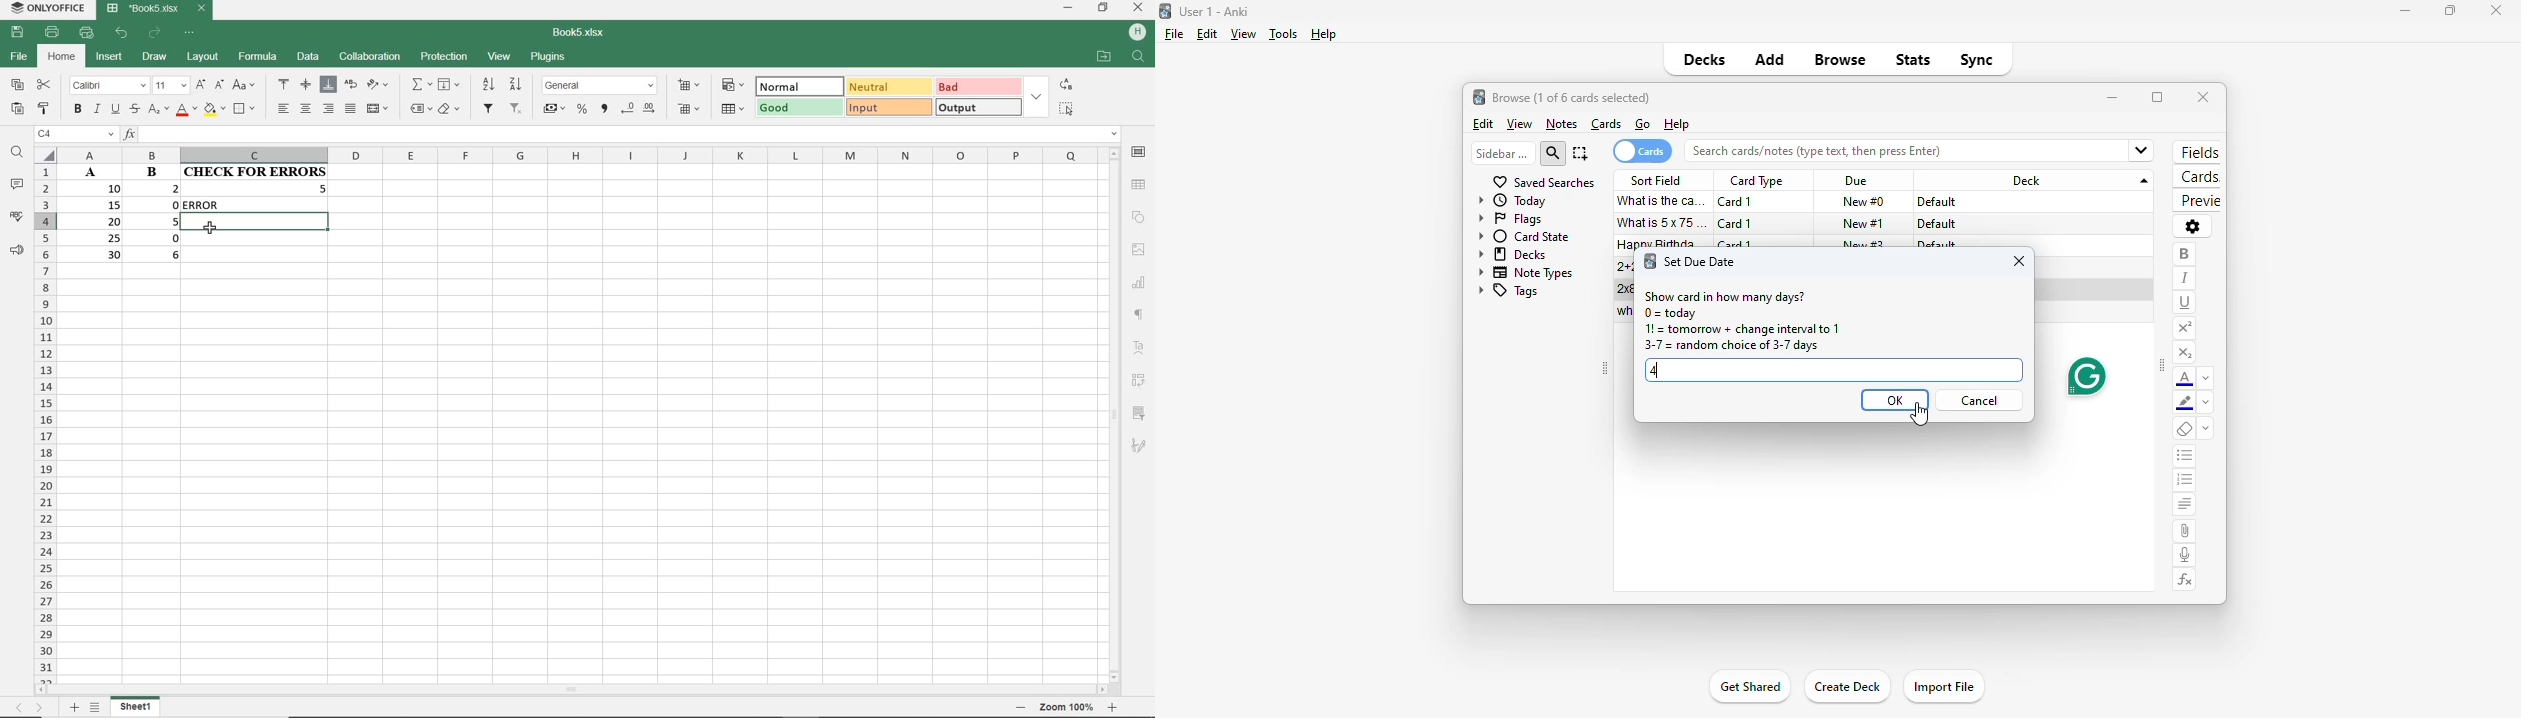  What do you see at coordinates (1724, 296) in the screenshot?
I see `show card in how many days?` at bounding box center [1724, 296].